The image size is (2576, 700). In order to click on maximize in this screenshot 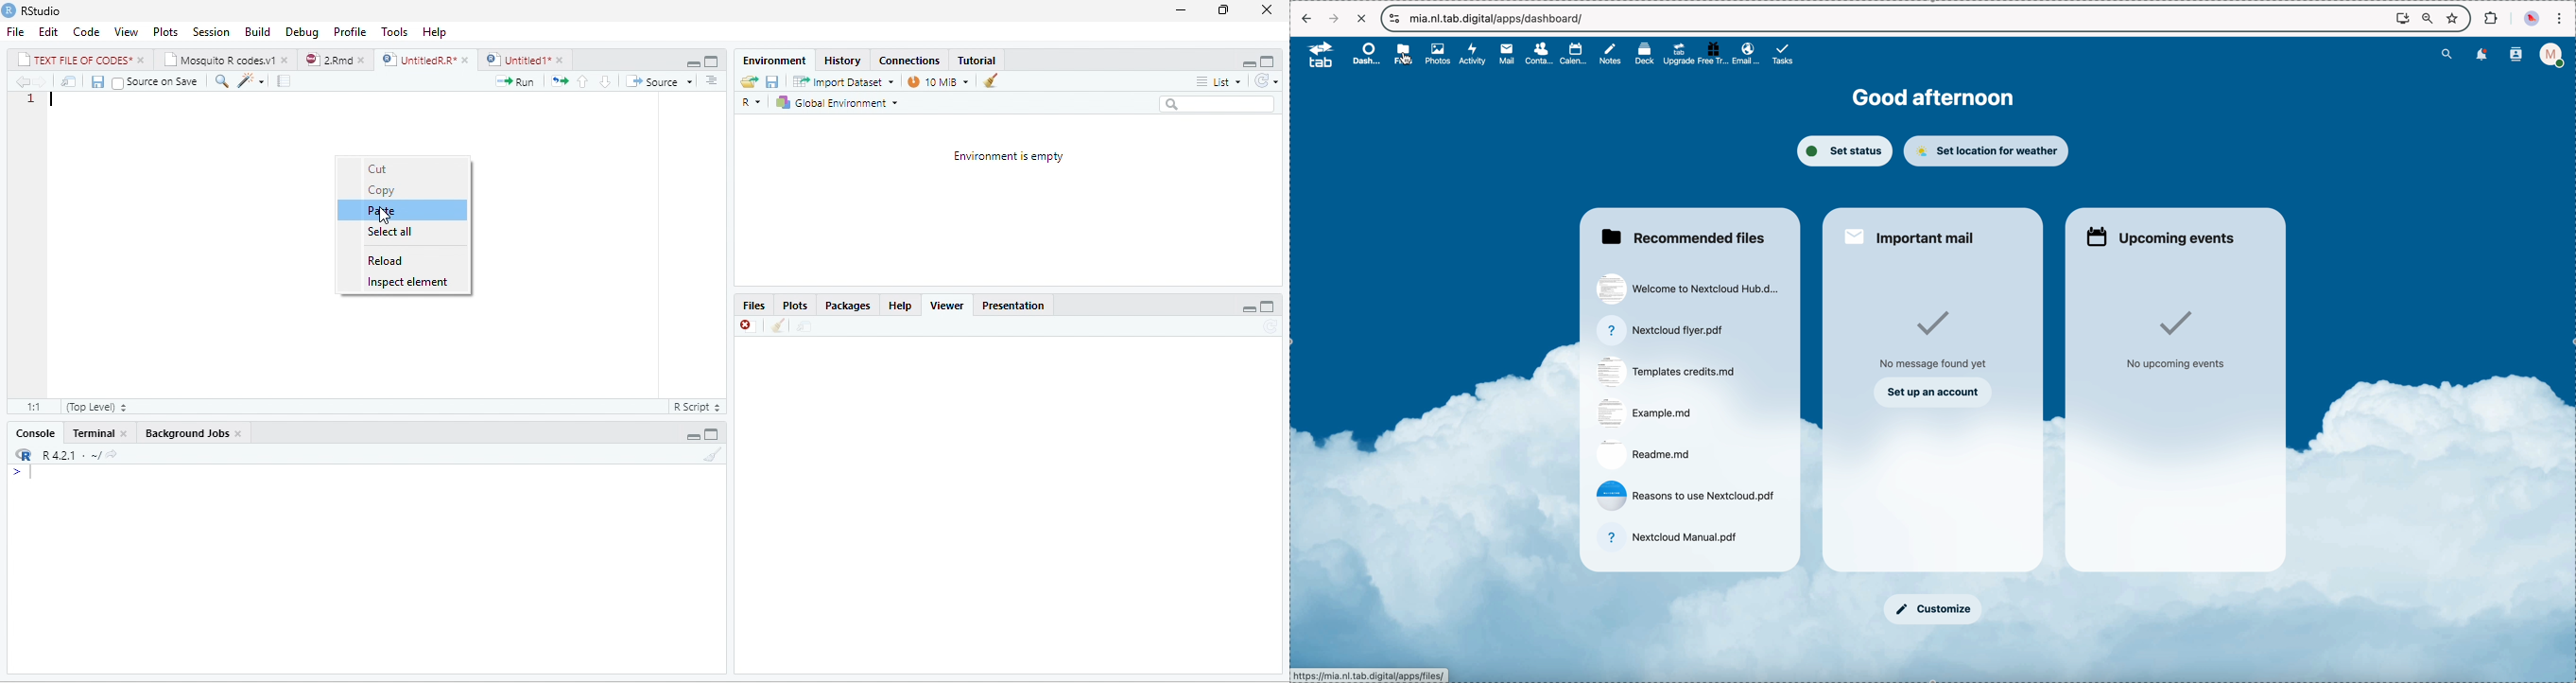, I will do `click(1270, 61)`.